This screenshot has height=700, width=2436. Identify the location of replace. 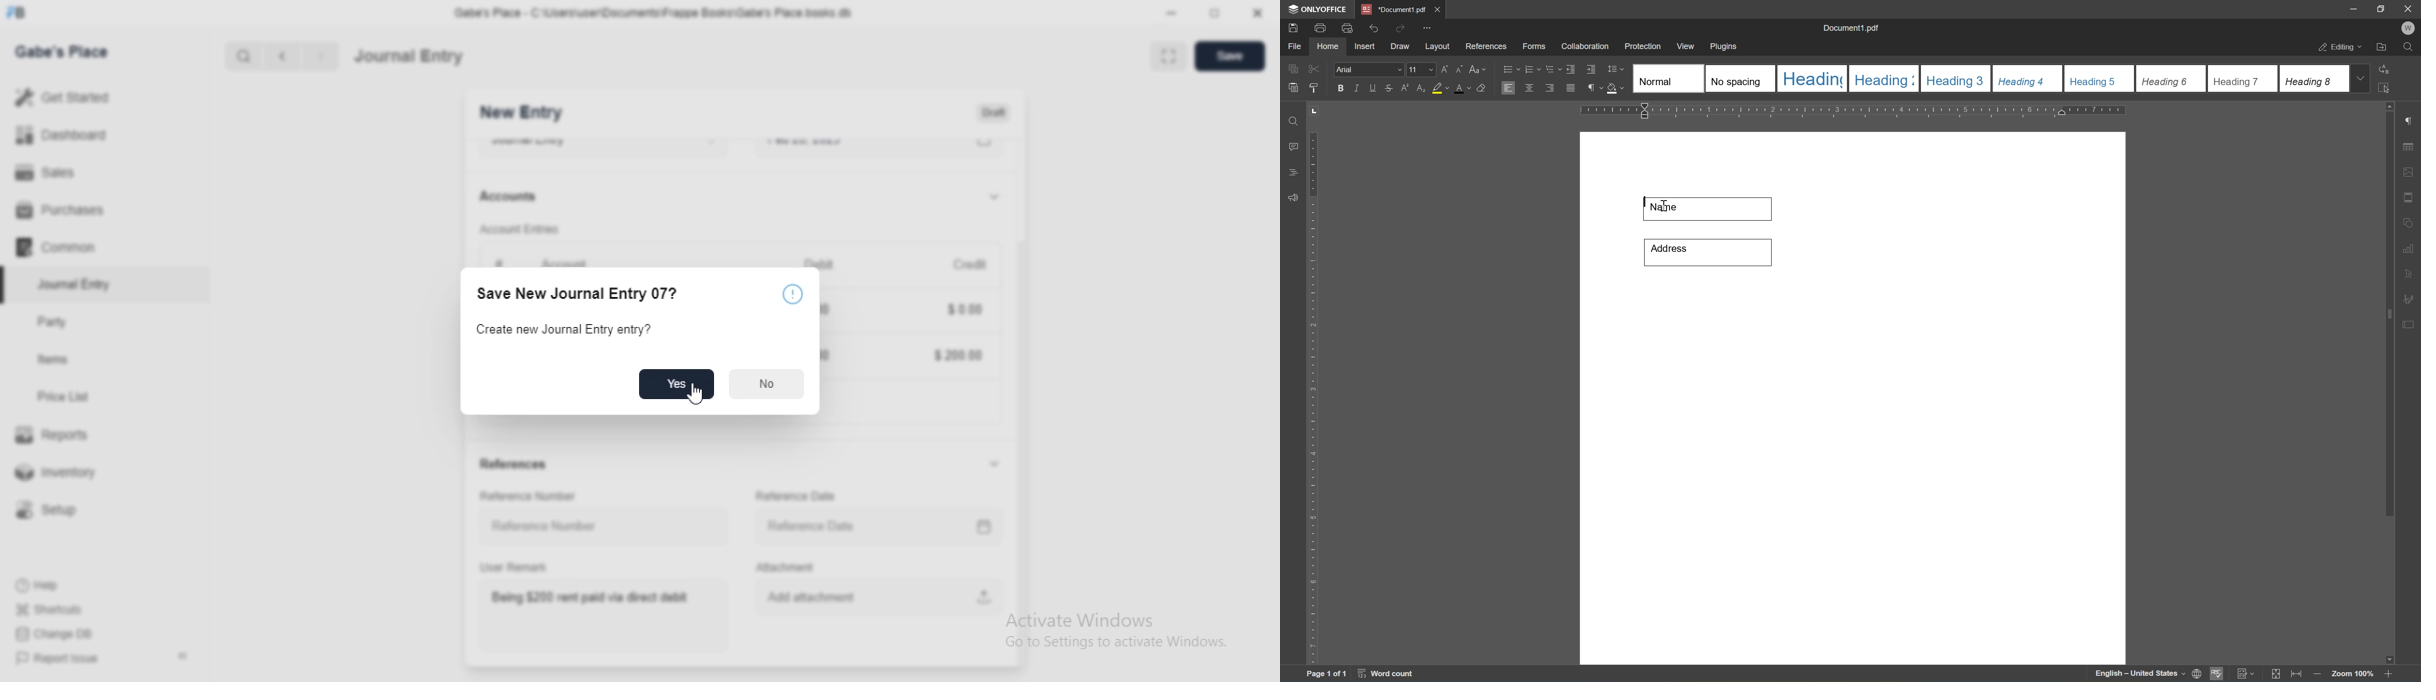
(2388, 69).